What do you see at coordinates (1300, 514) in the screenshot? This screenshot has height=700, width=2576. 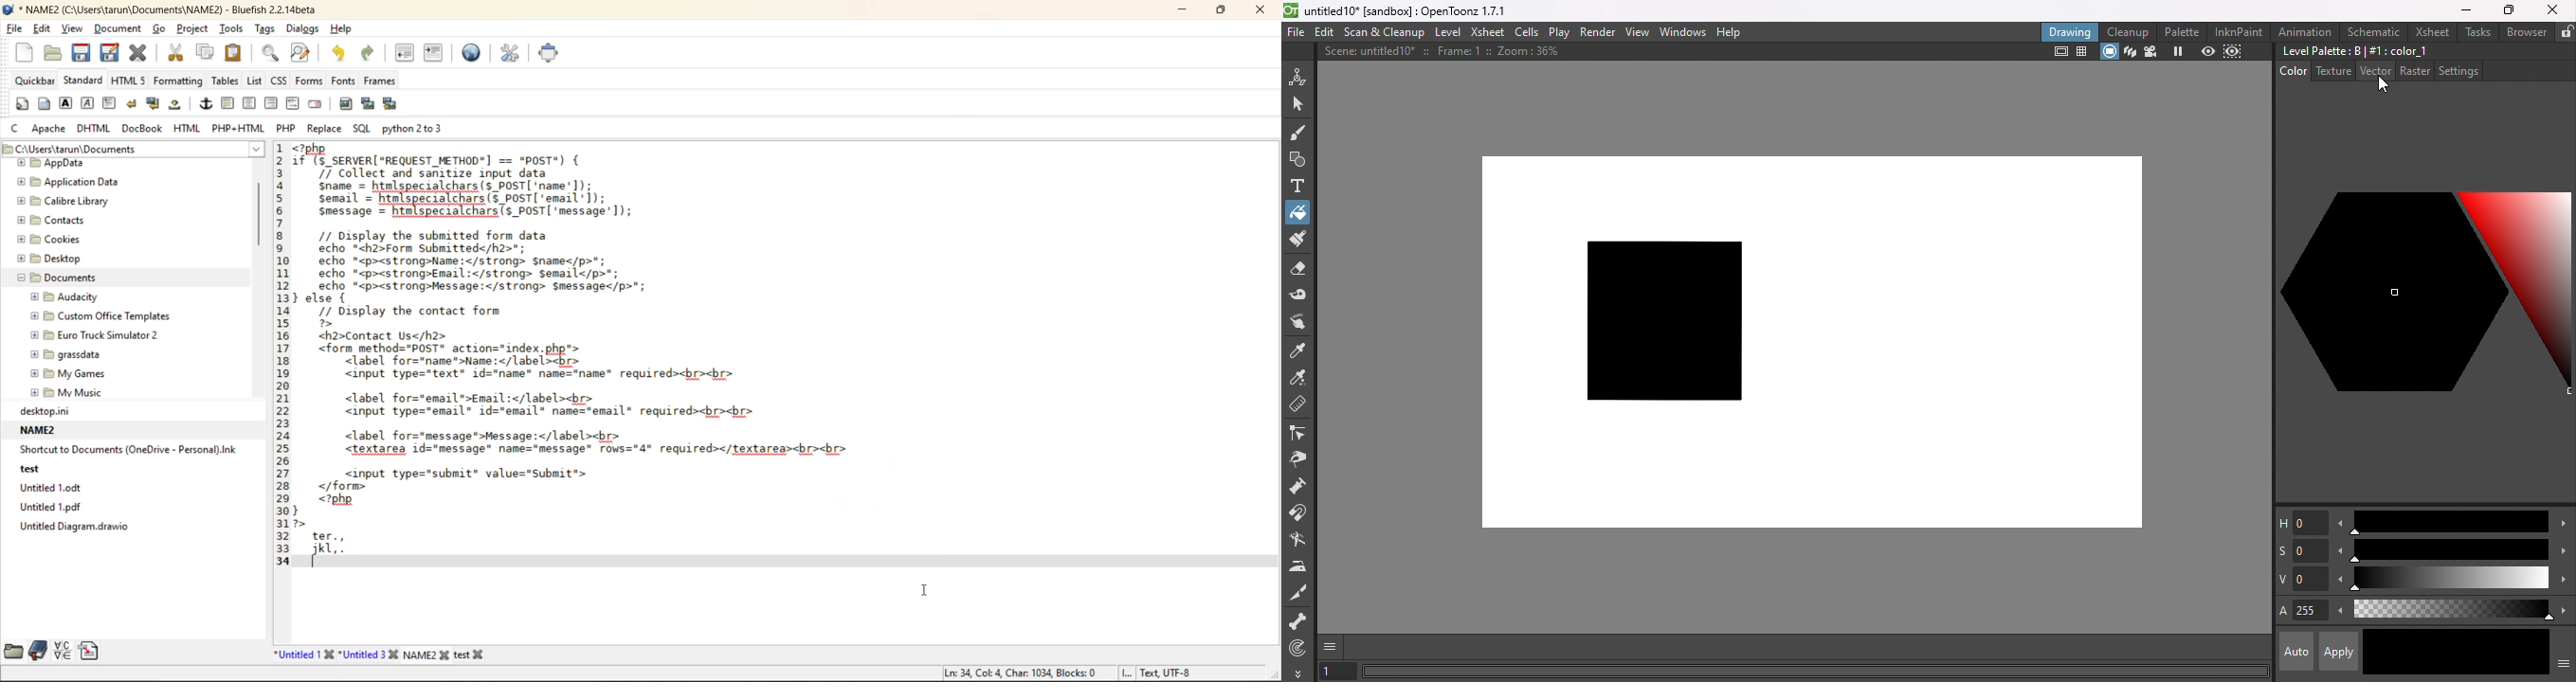 I see `Magnet tool` at bounding box center [1300, 514].